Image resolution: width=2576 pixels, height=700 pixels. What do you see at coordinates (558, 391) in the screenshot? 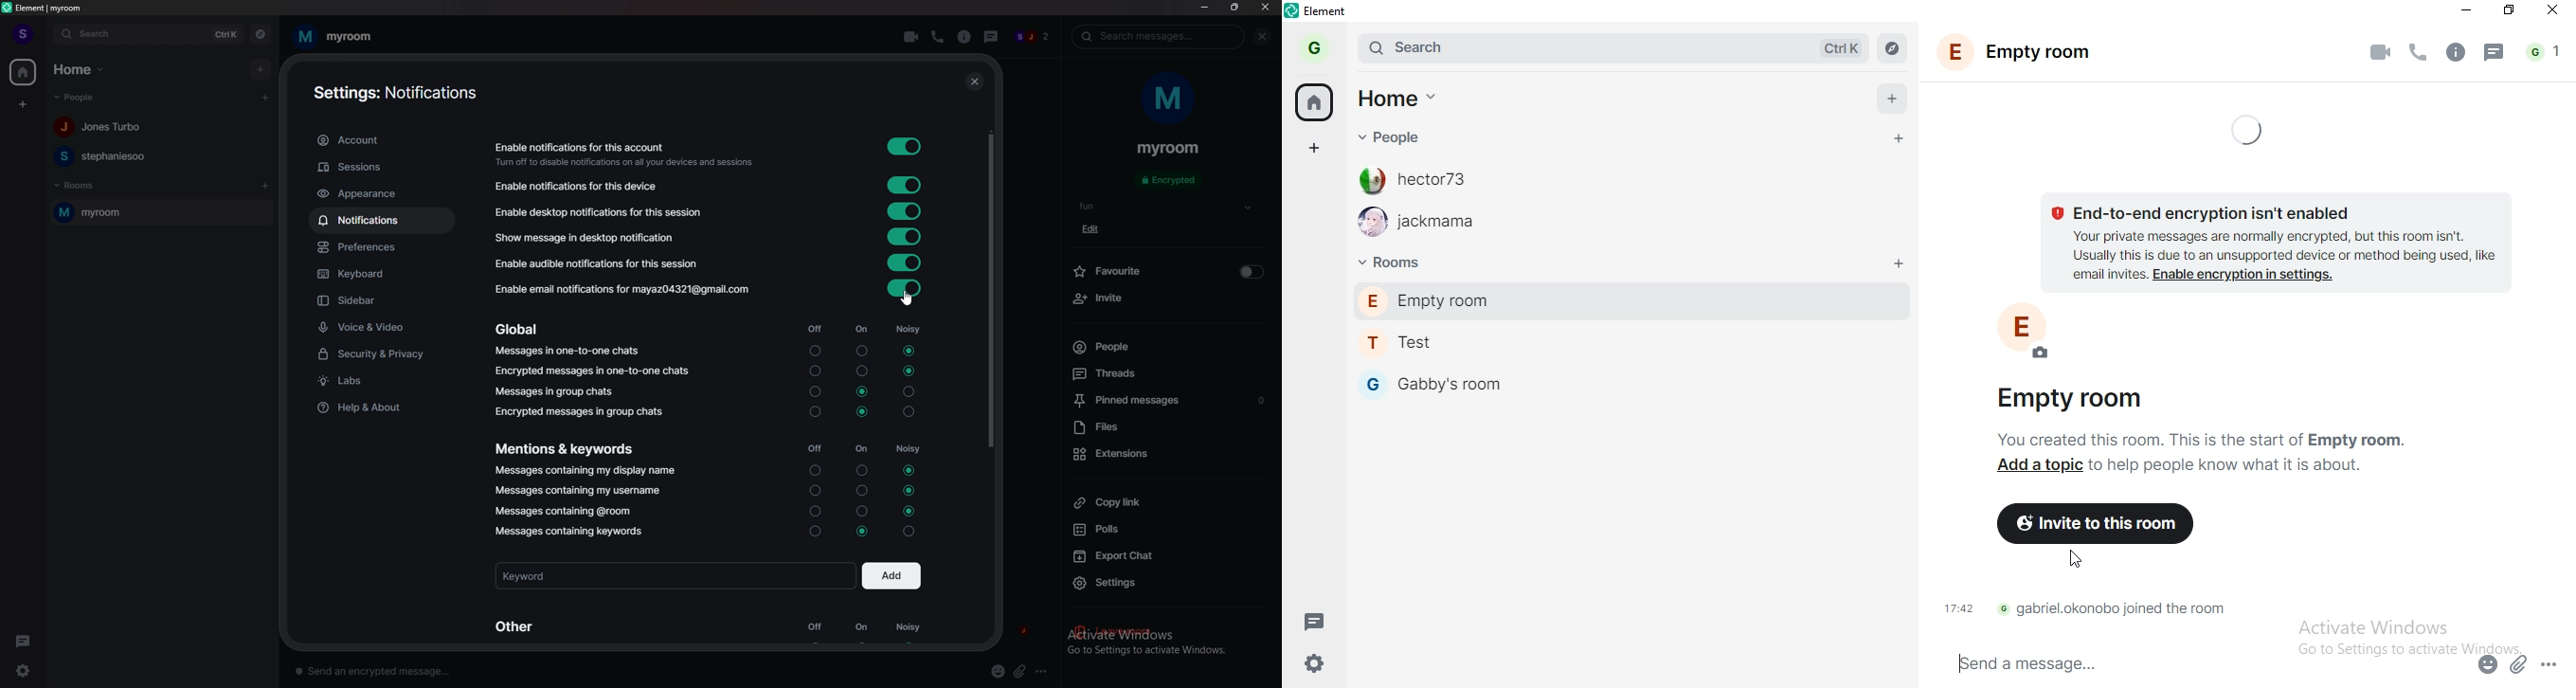
I see `messages in group chats` at bounding box center [558, 391].